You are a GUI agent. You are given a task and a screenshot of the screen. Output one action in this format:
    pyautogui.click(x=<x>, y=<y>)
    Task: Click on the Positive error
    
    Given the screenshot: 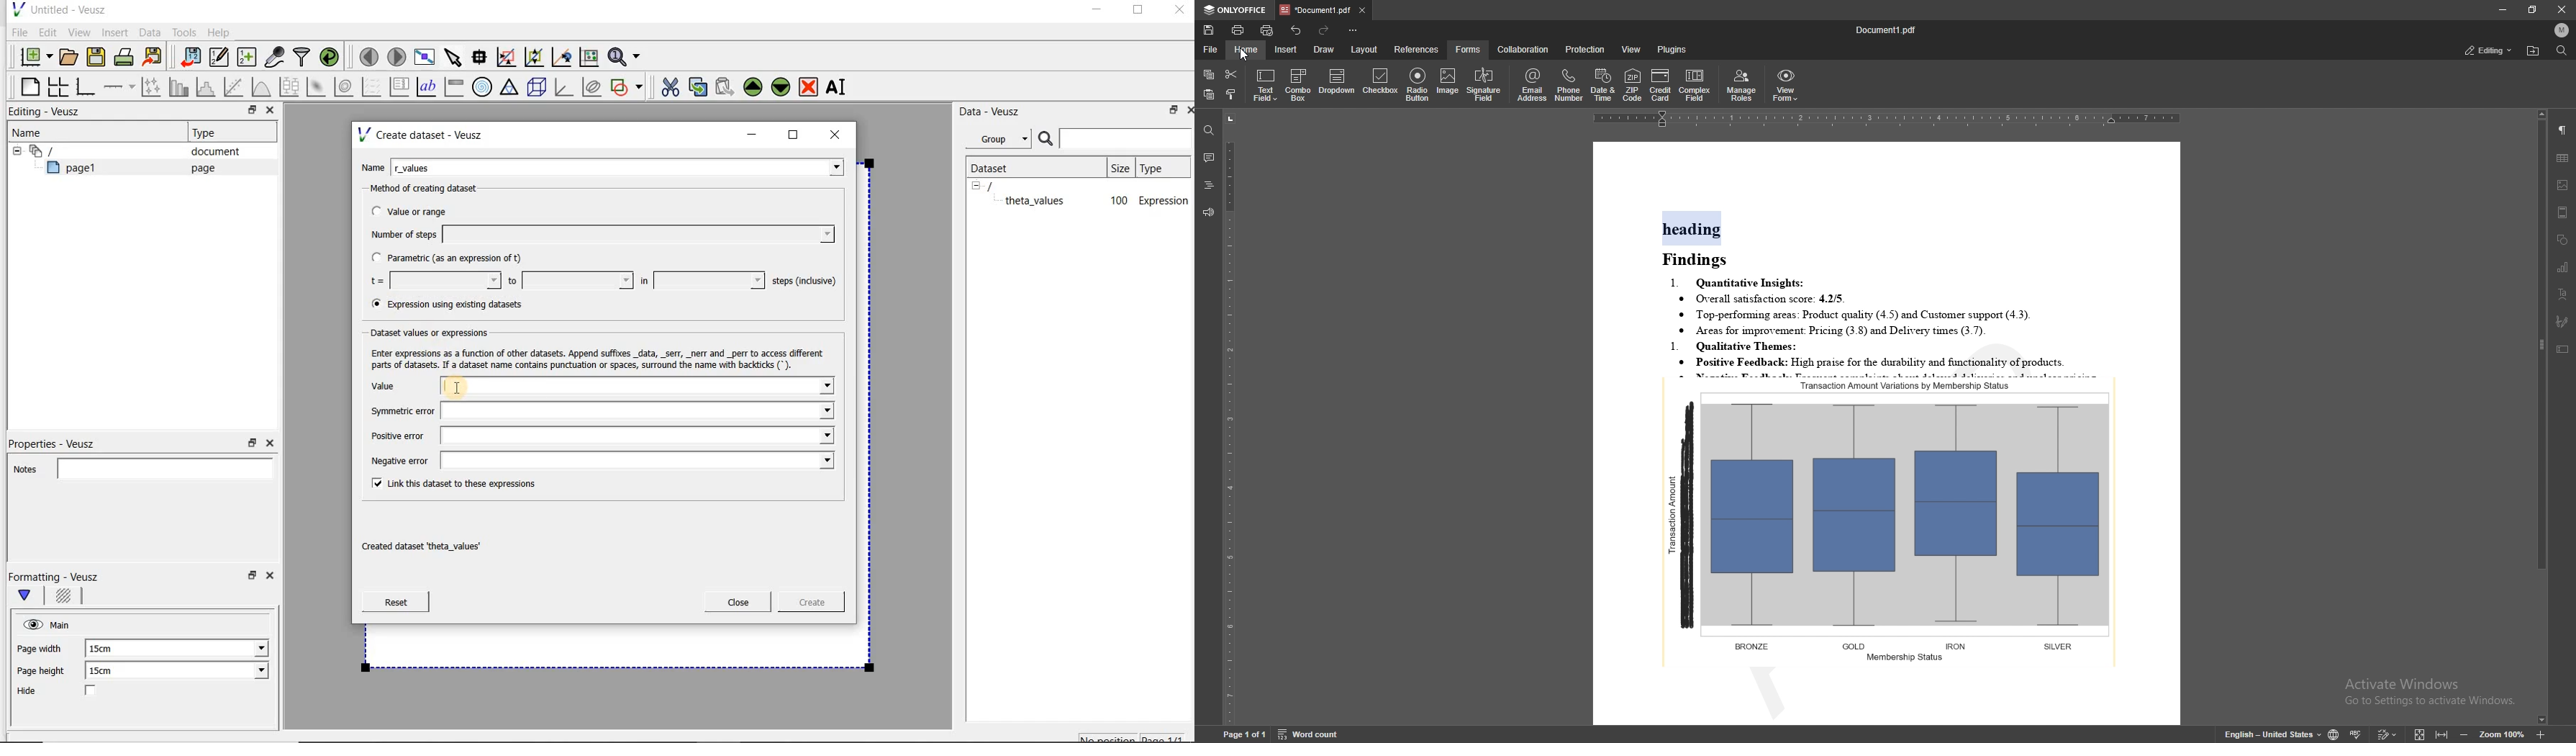 What is the action you would take?
    pyautogui.click(x=600, y=436)
    